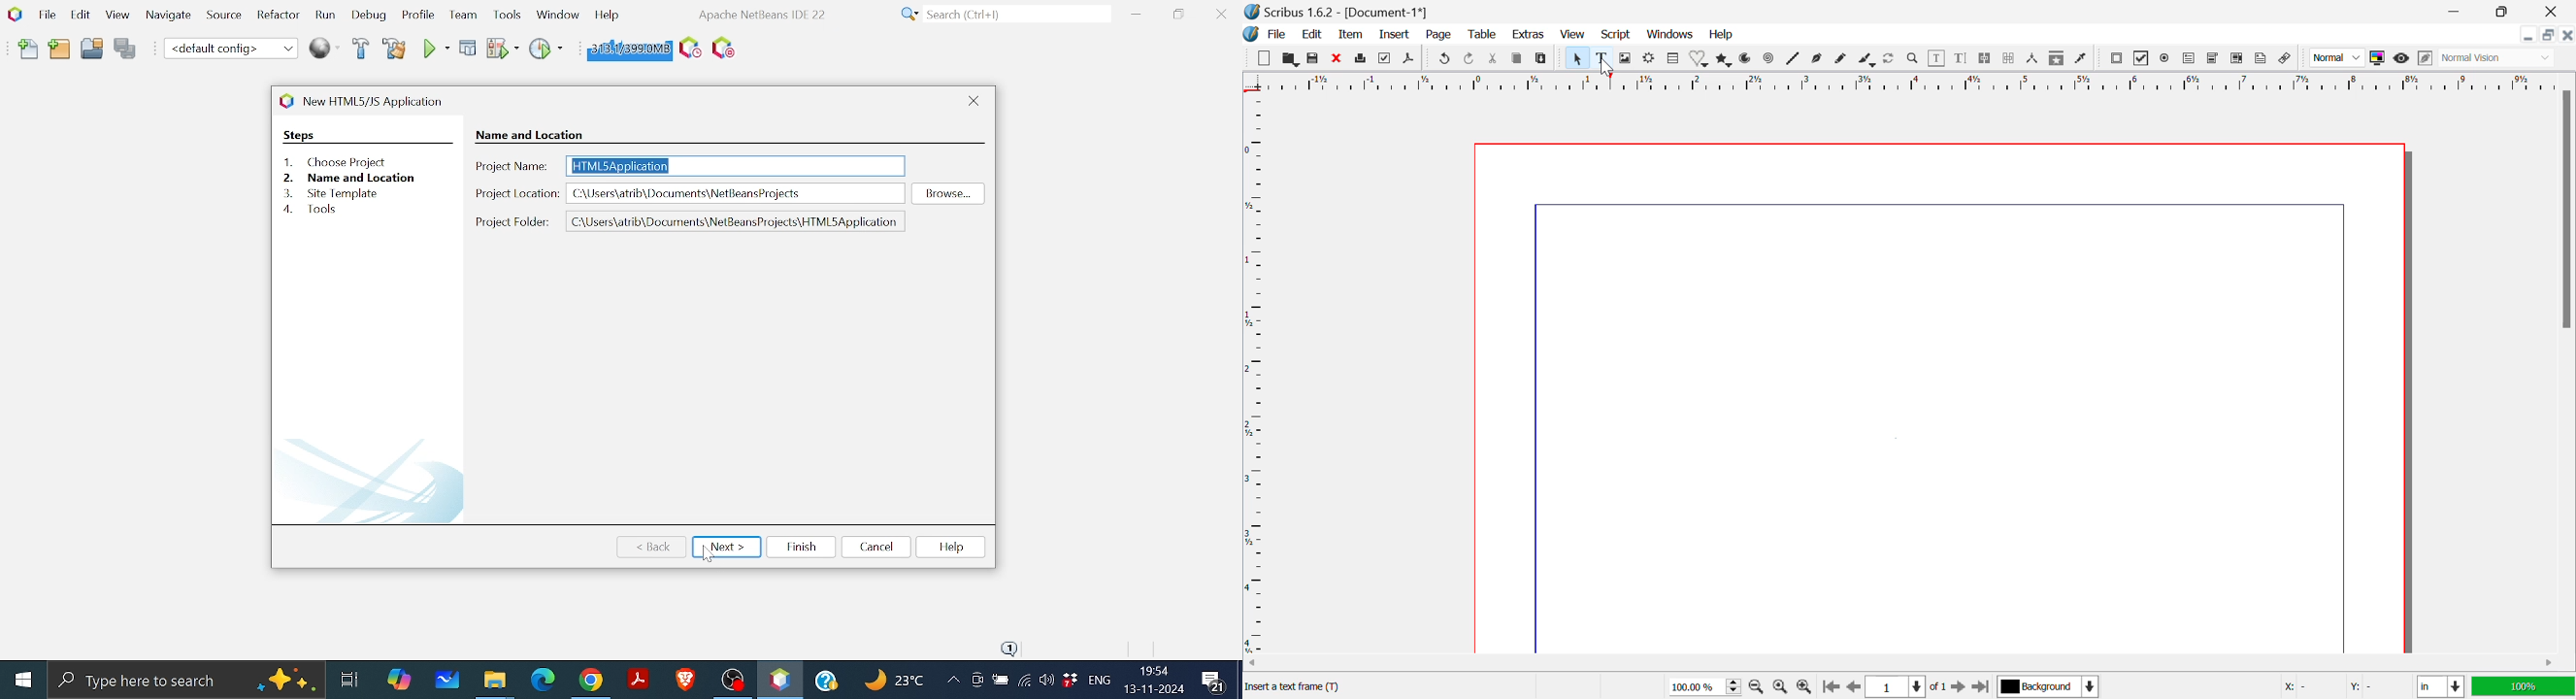 The width and height of the screenshot is (2576, 700). Describe the element at coordinates (1793, 60) in the screenshot. I see `Lines` at that location.